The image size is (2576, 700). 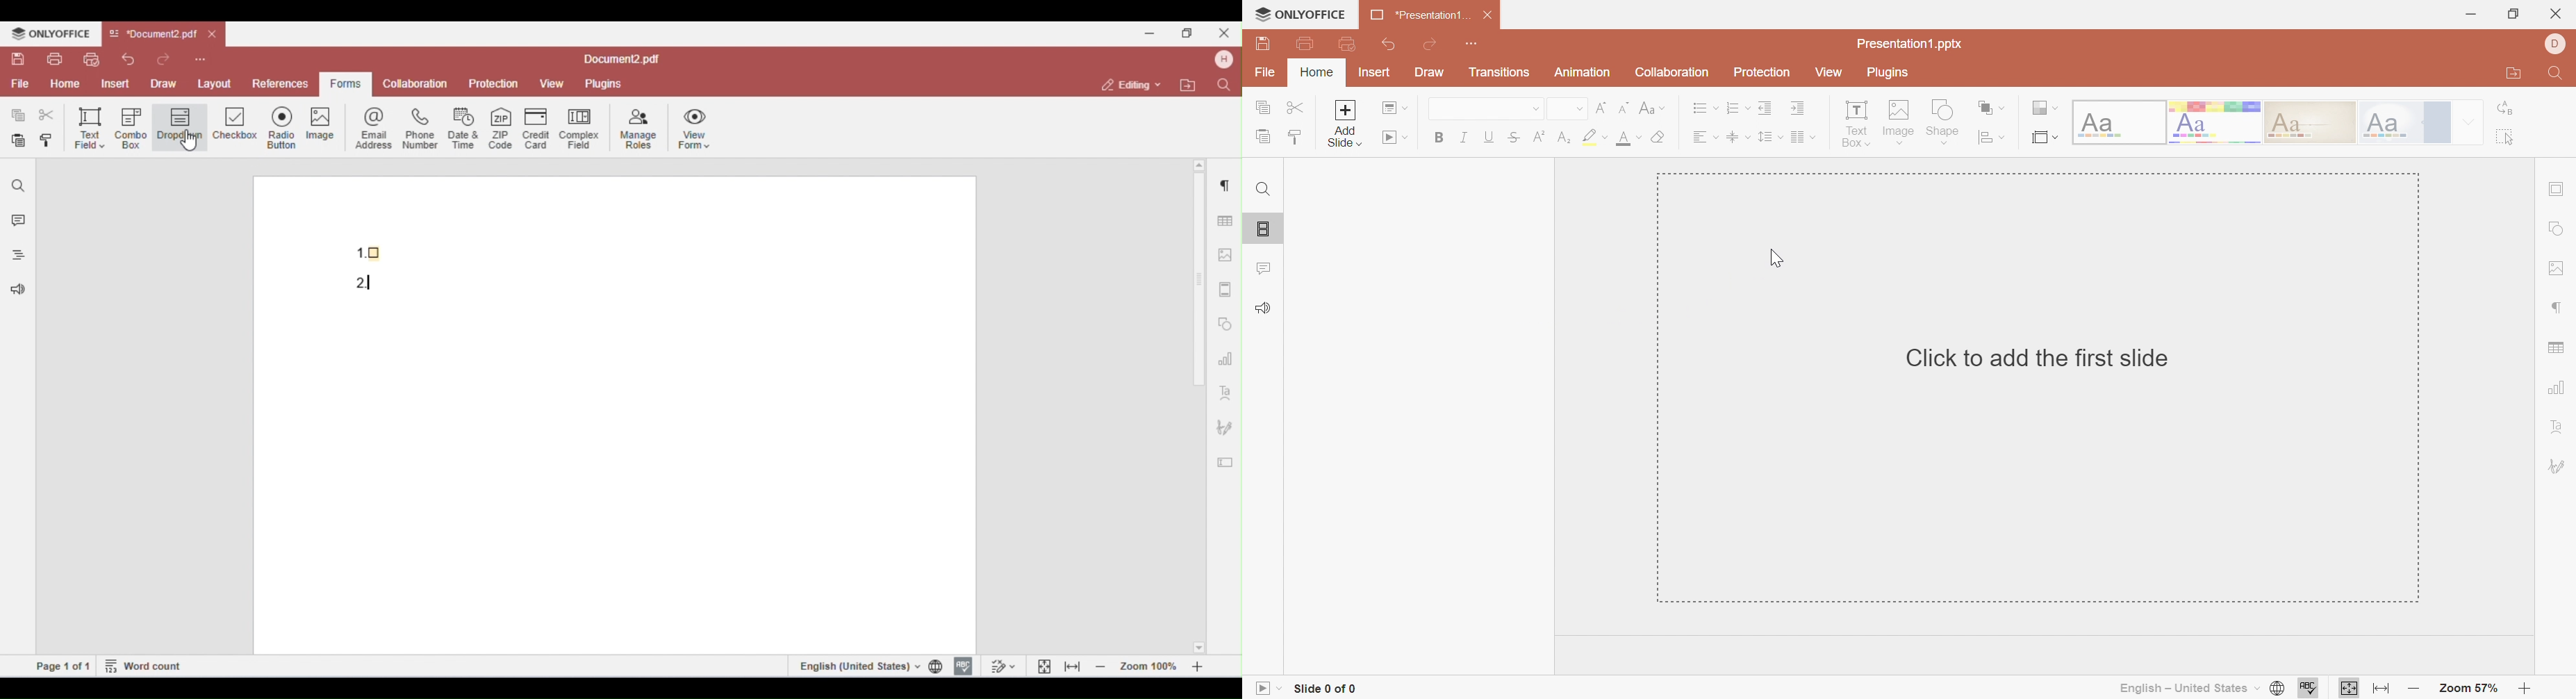 What do you see at coordinates (1385, 107) in the screenshot?
I see `Change slide layout` at bounding box center [1385, 107].